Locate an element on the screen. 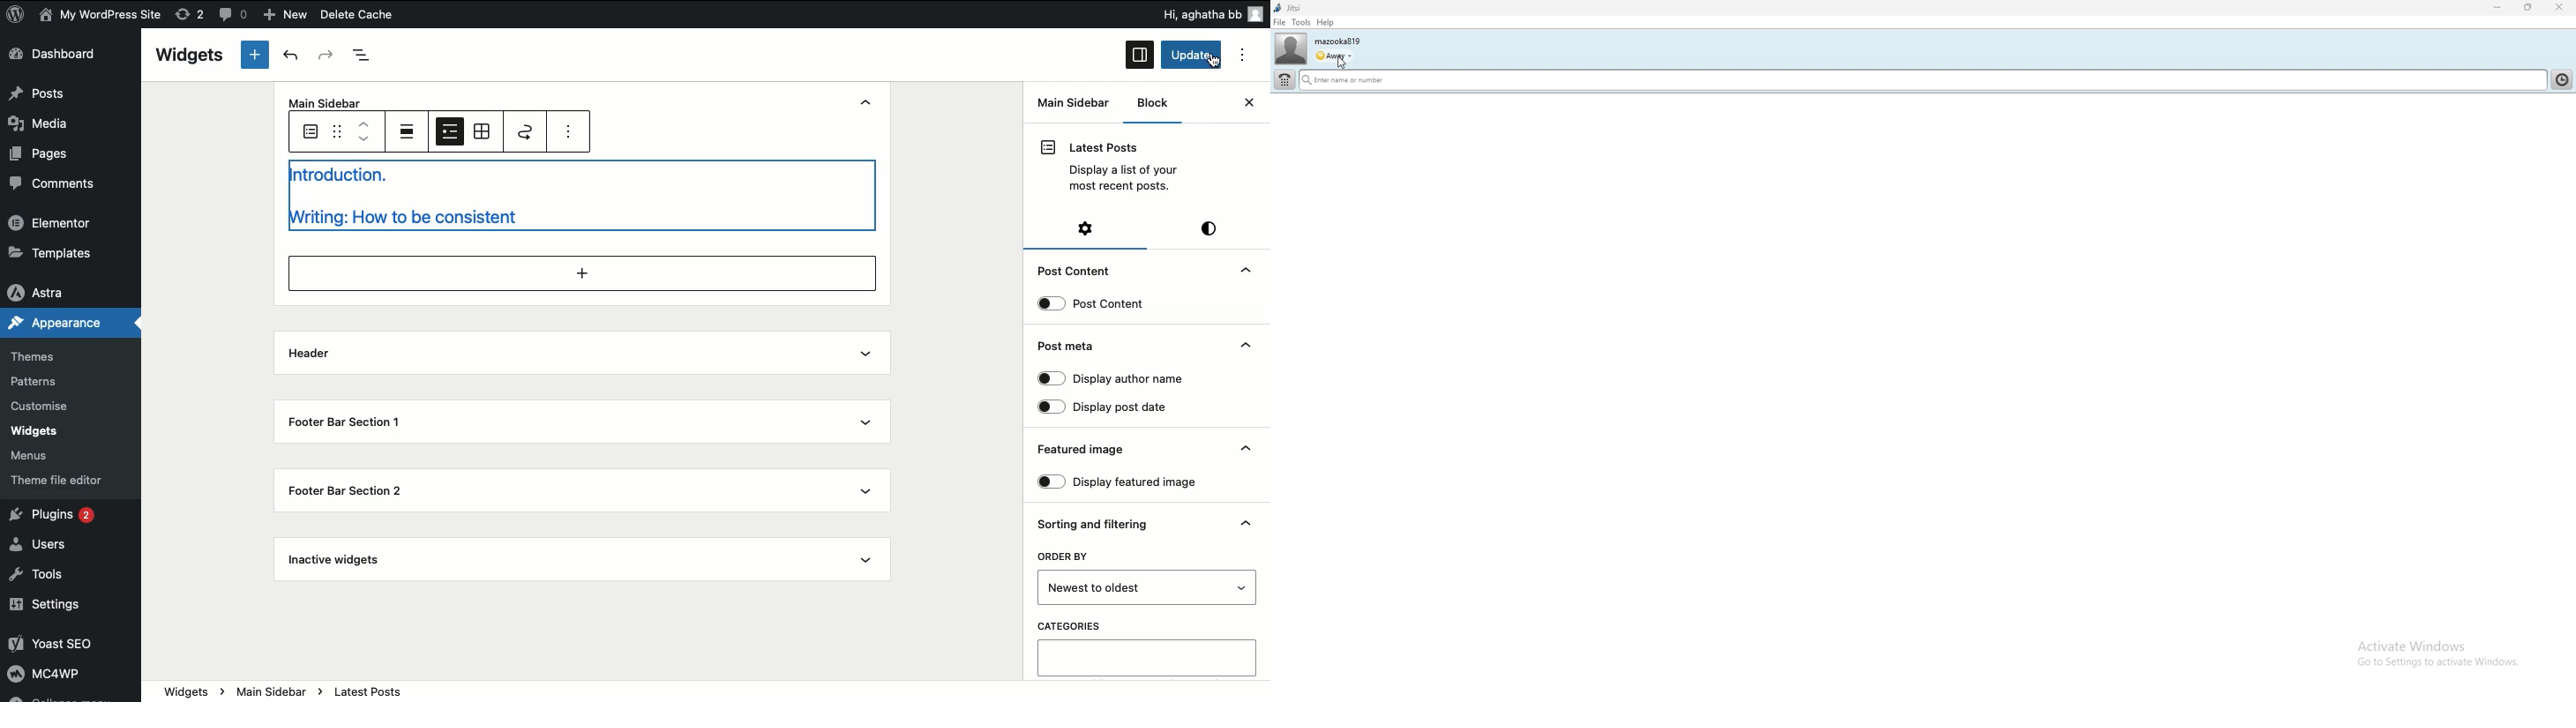  widgets is located at coordinates (186, 691).